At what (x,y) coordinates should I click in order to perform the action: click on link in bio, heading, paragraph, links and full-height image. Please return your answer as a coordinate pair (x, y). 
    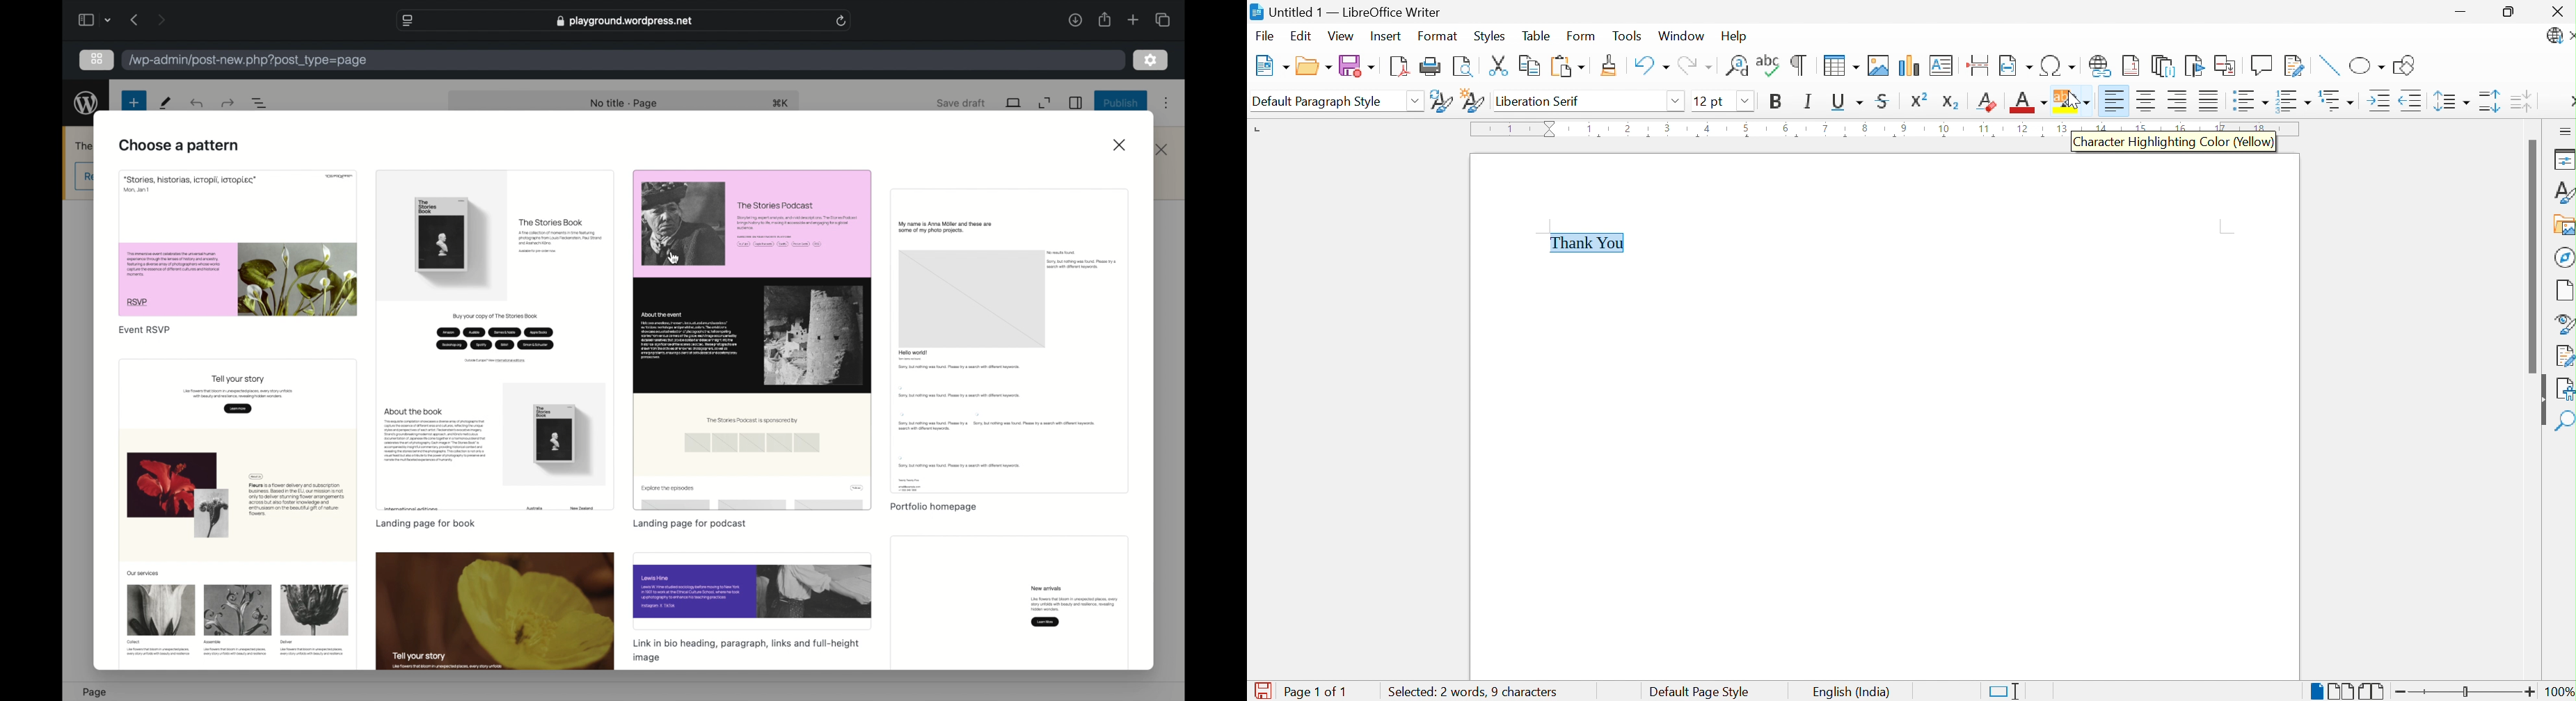
    Looking at the image, I should click on (747, 651).